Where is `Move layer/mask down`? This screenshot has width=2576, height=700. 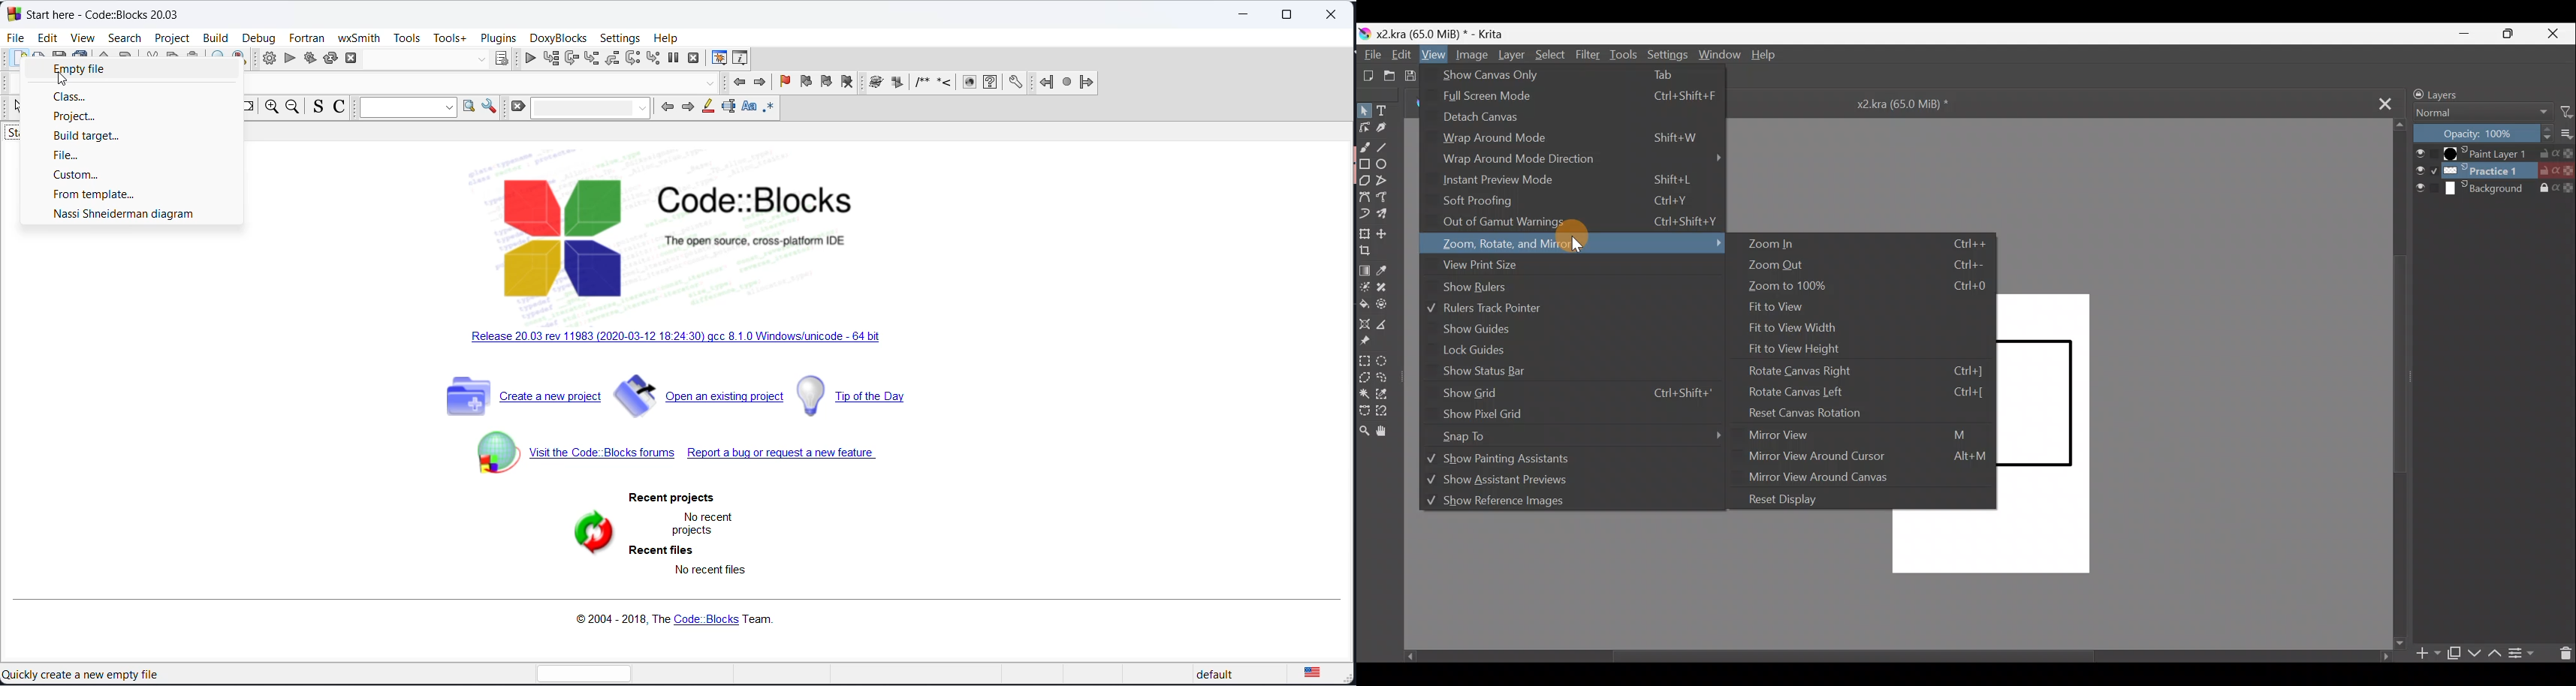
Move layer/mask down is located at coordinates (2475, 654).